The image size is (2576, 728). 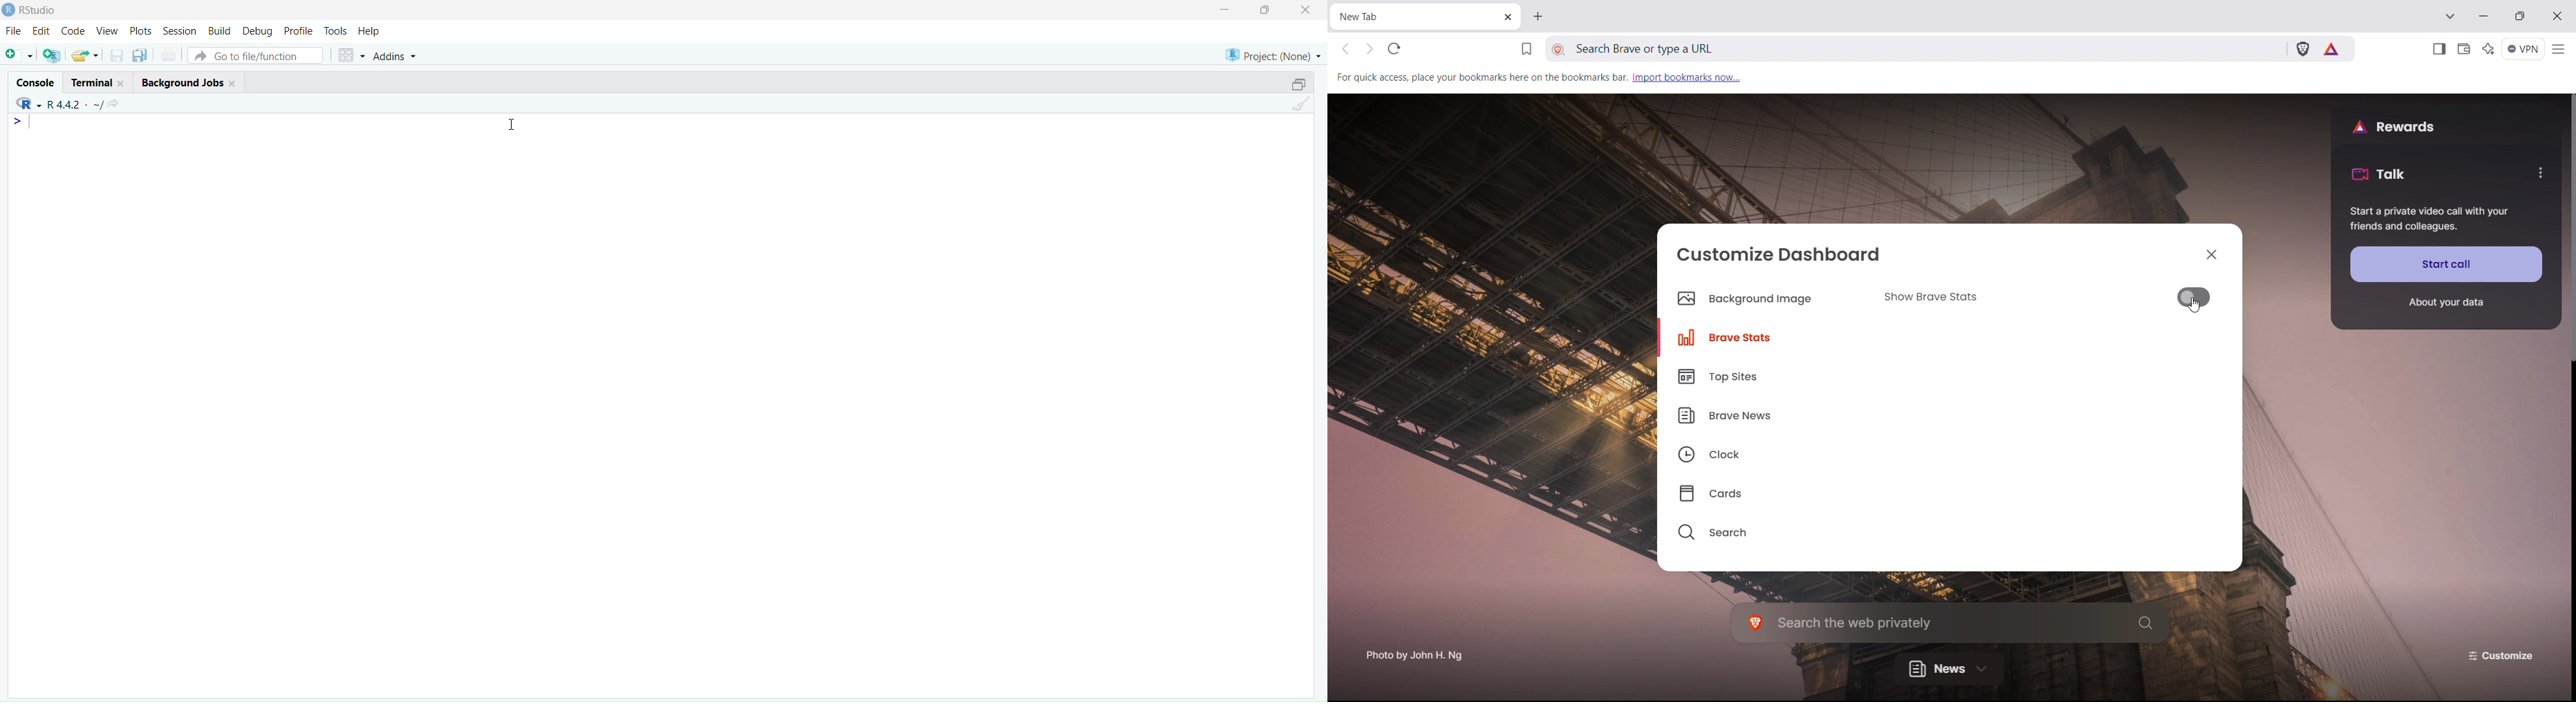 What do you see at coordinates (1506, 18) in the screenshot?
I see `close tab` at bounding box center [1506, 18].